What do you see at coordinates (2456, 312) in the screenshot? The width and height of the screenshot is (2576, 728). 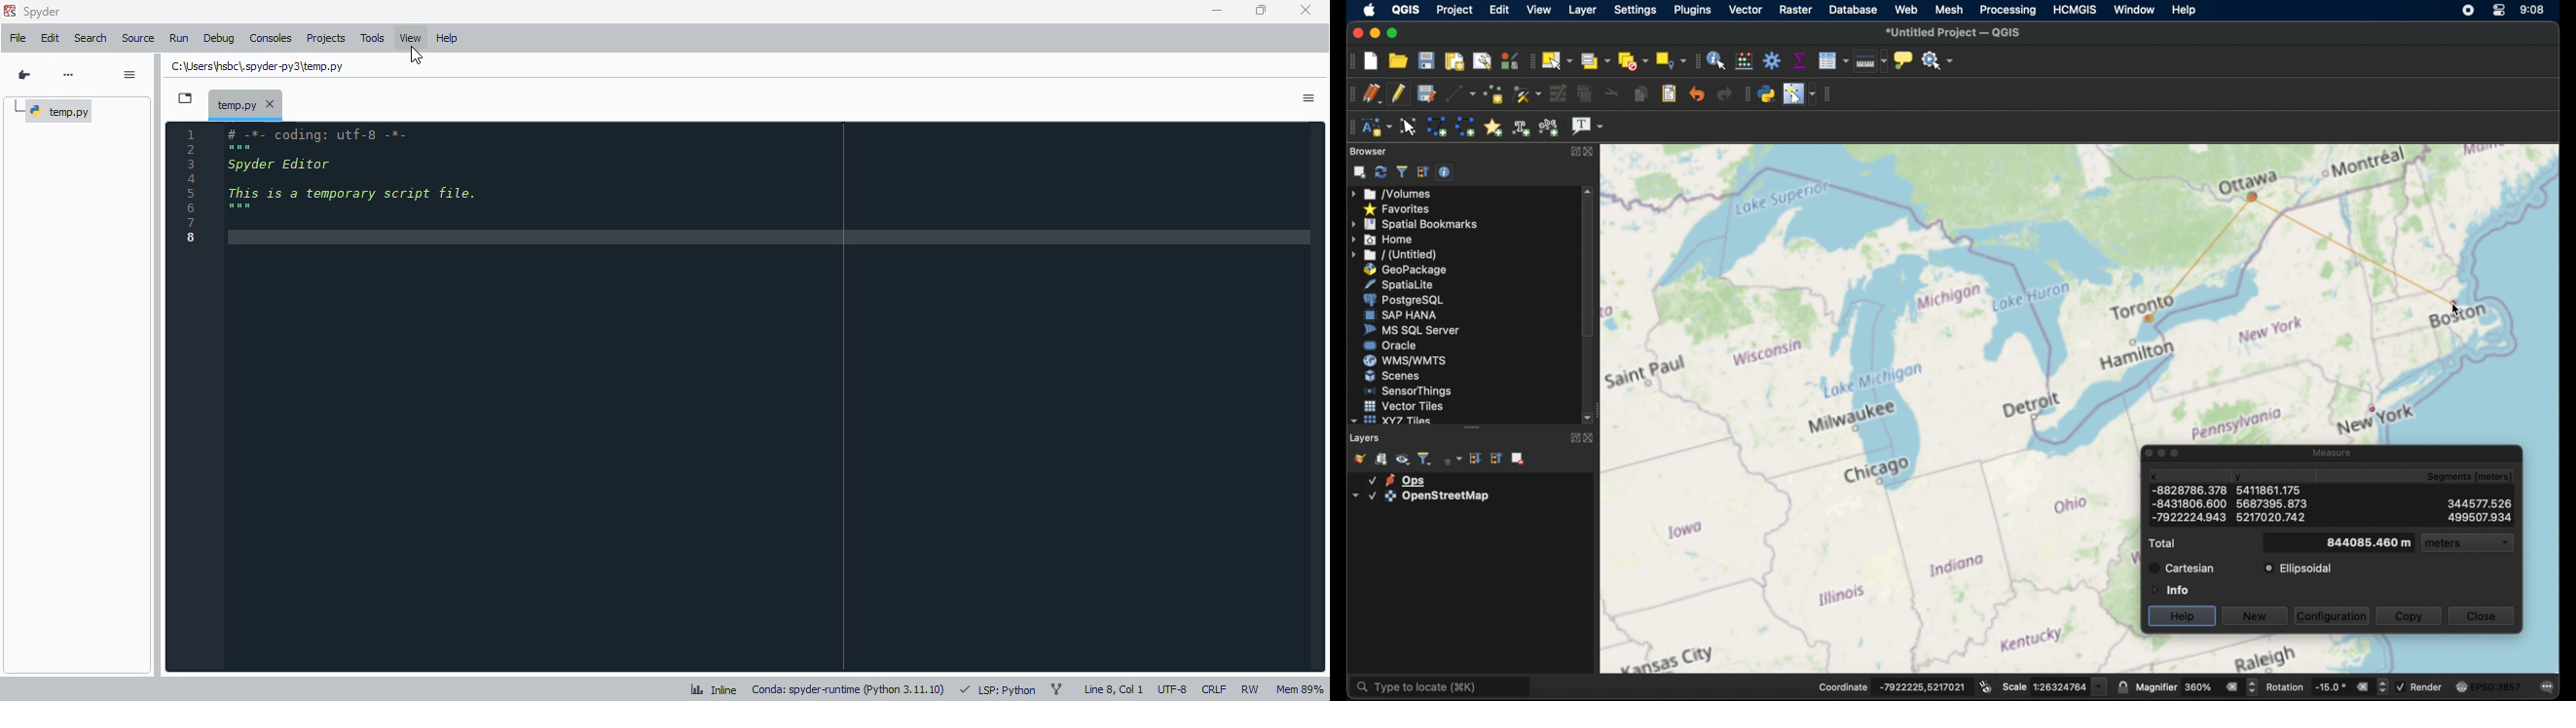 I see `cursor` at bounding box center [2456, 312].